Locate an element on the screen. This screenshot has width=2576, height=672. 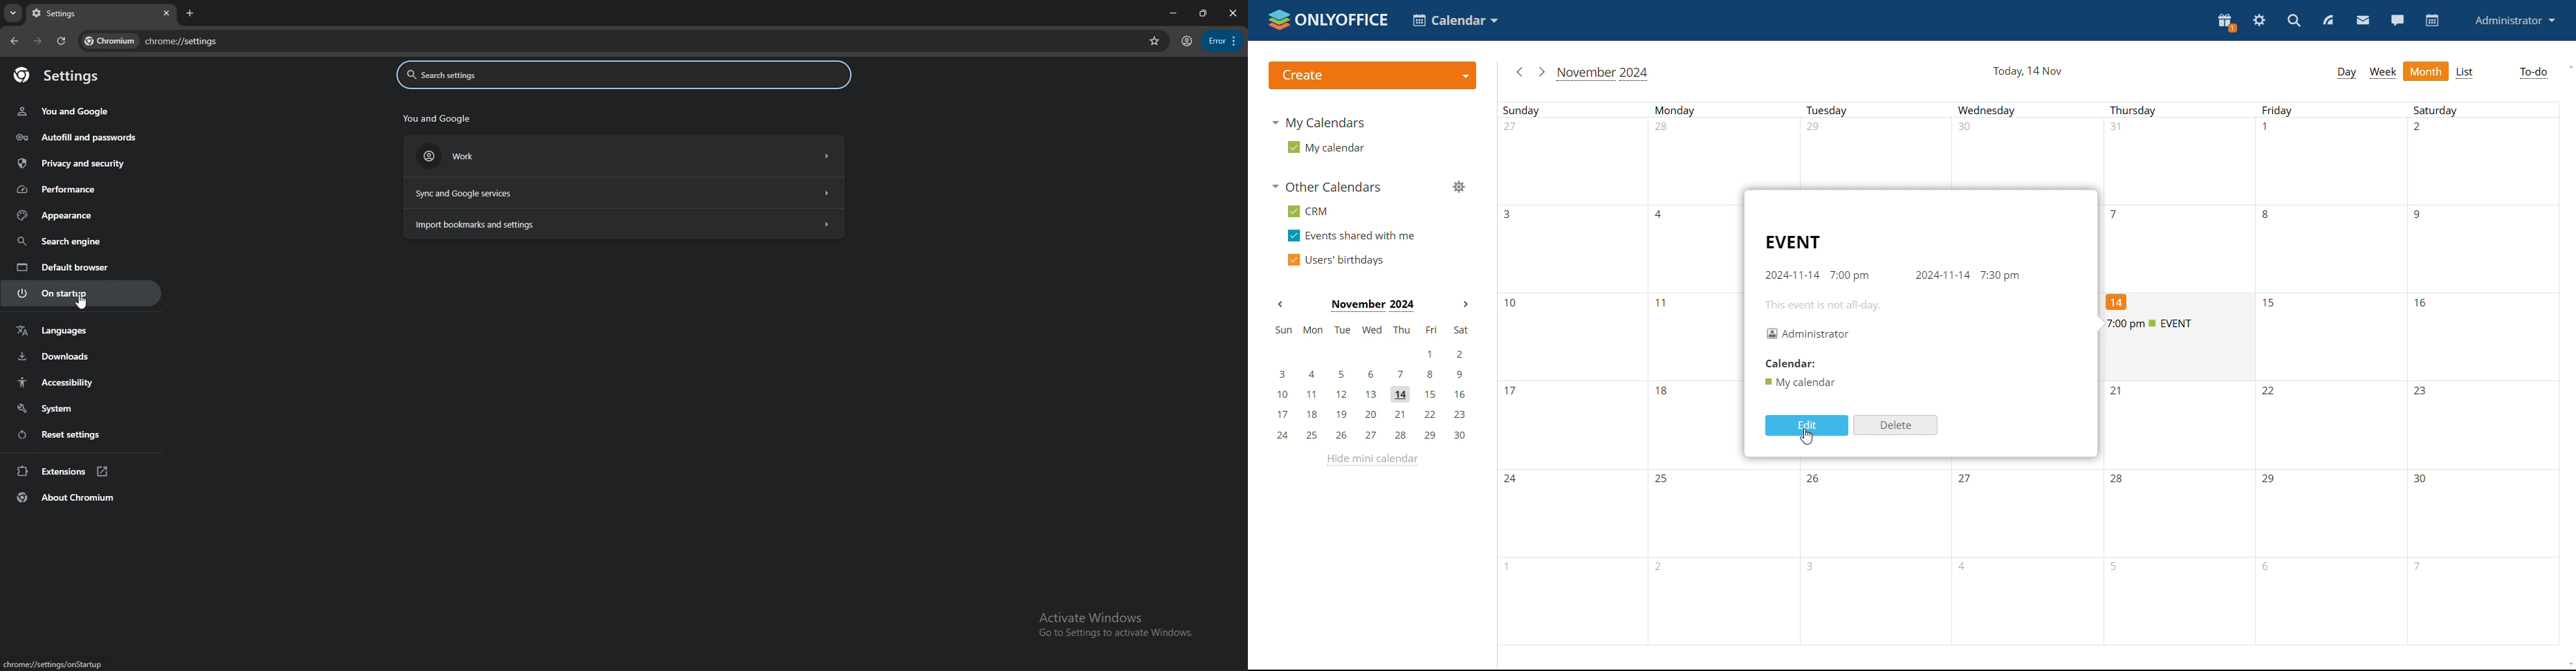
calendar is located at coordinates (2431, 21).